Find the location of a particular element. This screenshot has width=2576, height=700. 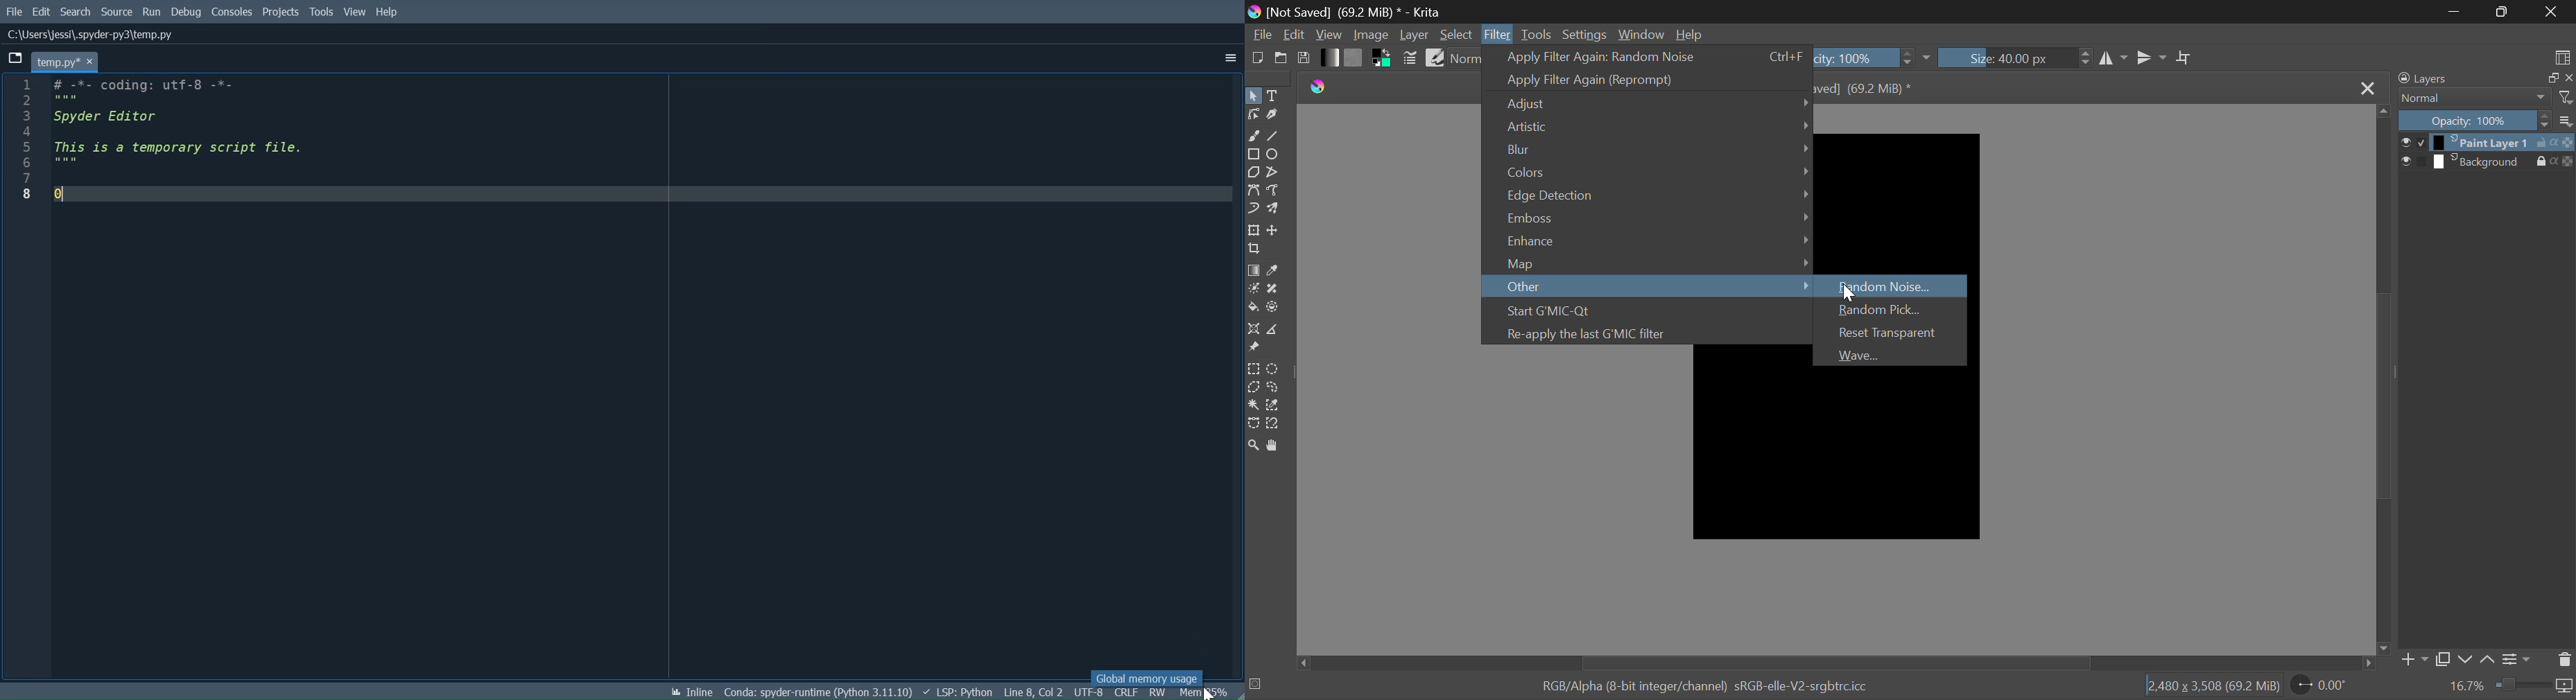

Cursor Position is located at coordinates (1032, 692).